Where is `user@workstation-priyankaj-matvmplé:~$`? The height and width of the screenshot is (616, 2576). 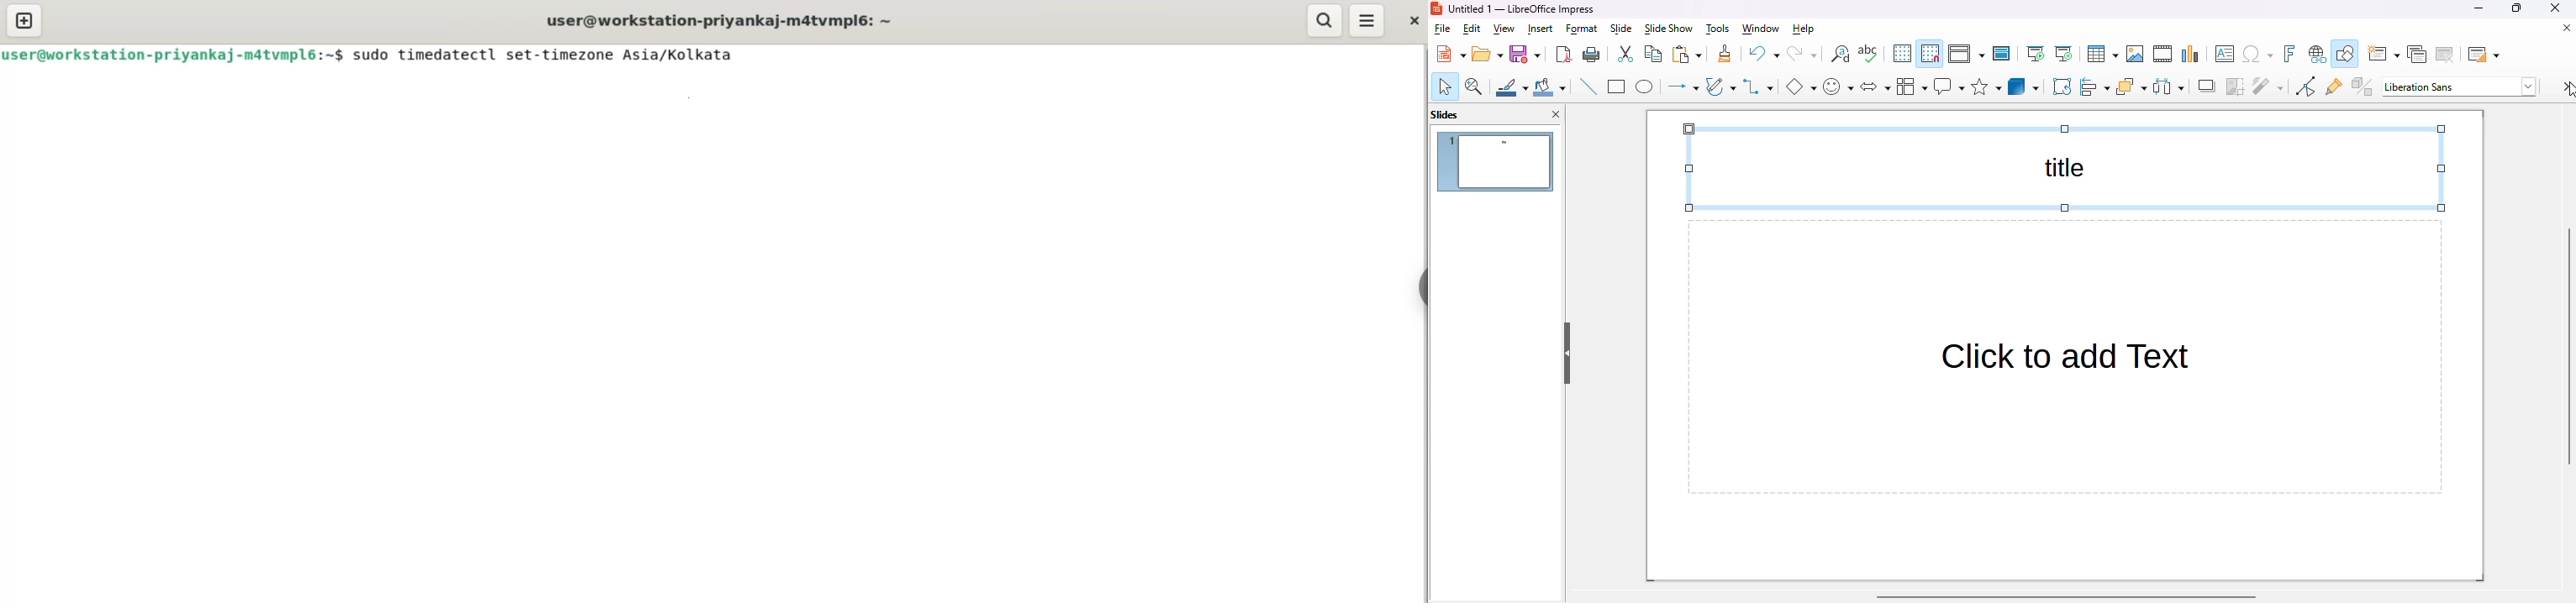
user@workstation-priyankaj-matvmplé:~$ is located at coordinates (174, 55).